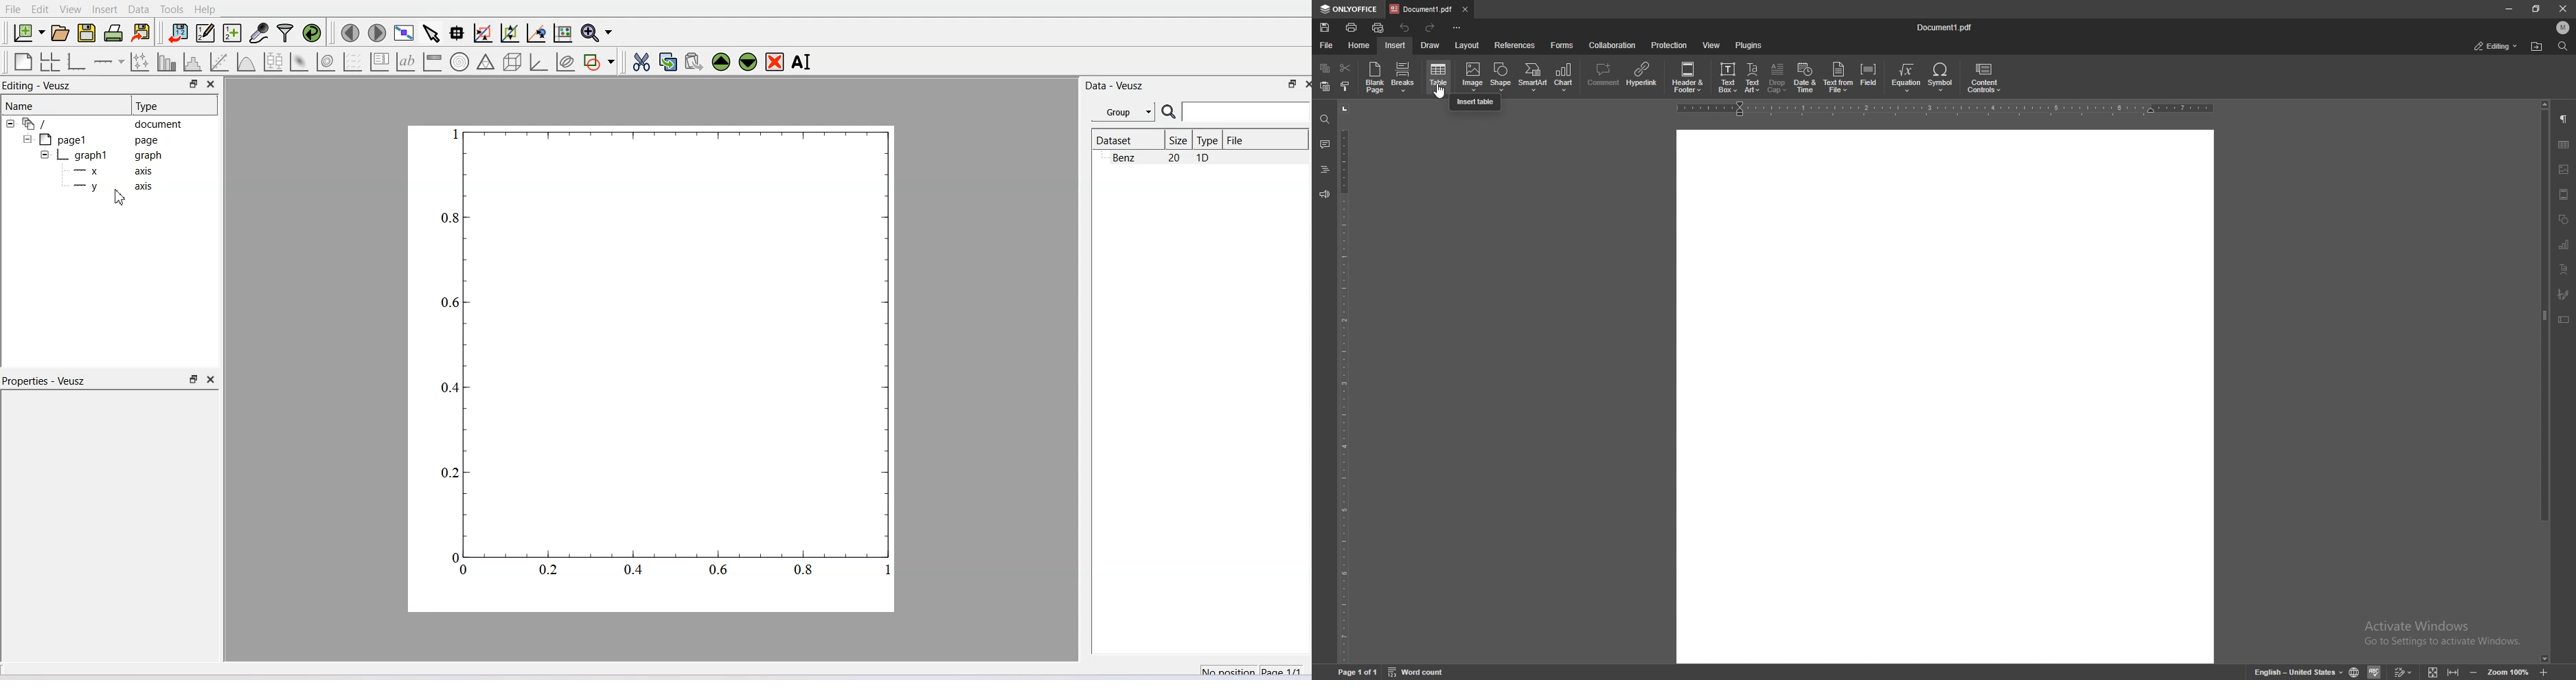 Image resolution: width=2576 pixels, height=700 pixels. I want to click on Paste widget from the clipboard, so click(694, 63).